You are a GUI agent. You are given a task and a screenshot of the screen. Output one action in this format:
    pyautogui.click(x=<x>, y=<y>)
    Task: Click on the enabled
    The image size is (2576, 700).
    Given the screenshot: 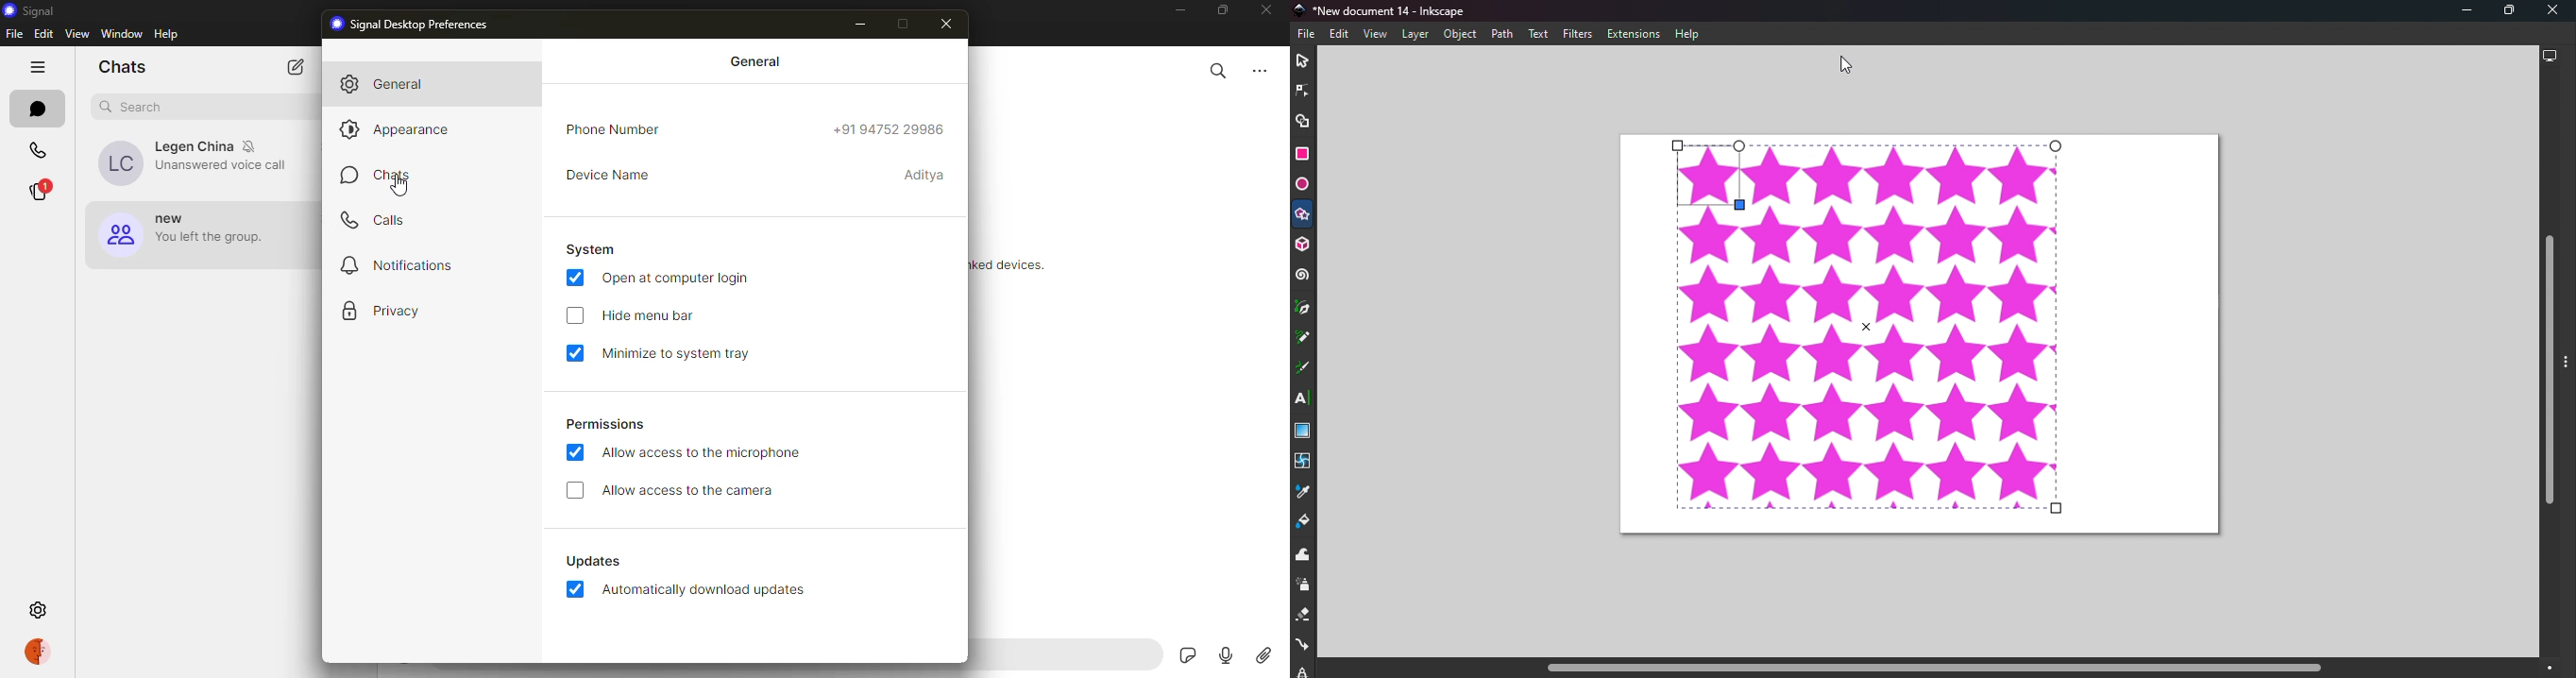 What is the action you would take?
    pyautogui.click(x=574, y=590)
    